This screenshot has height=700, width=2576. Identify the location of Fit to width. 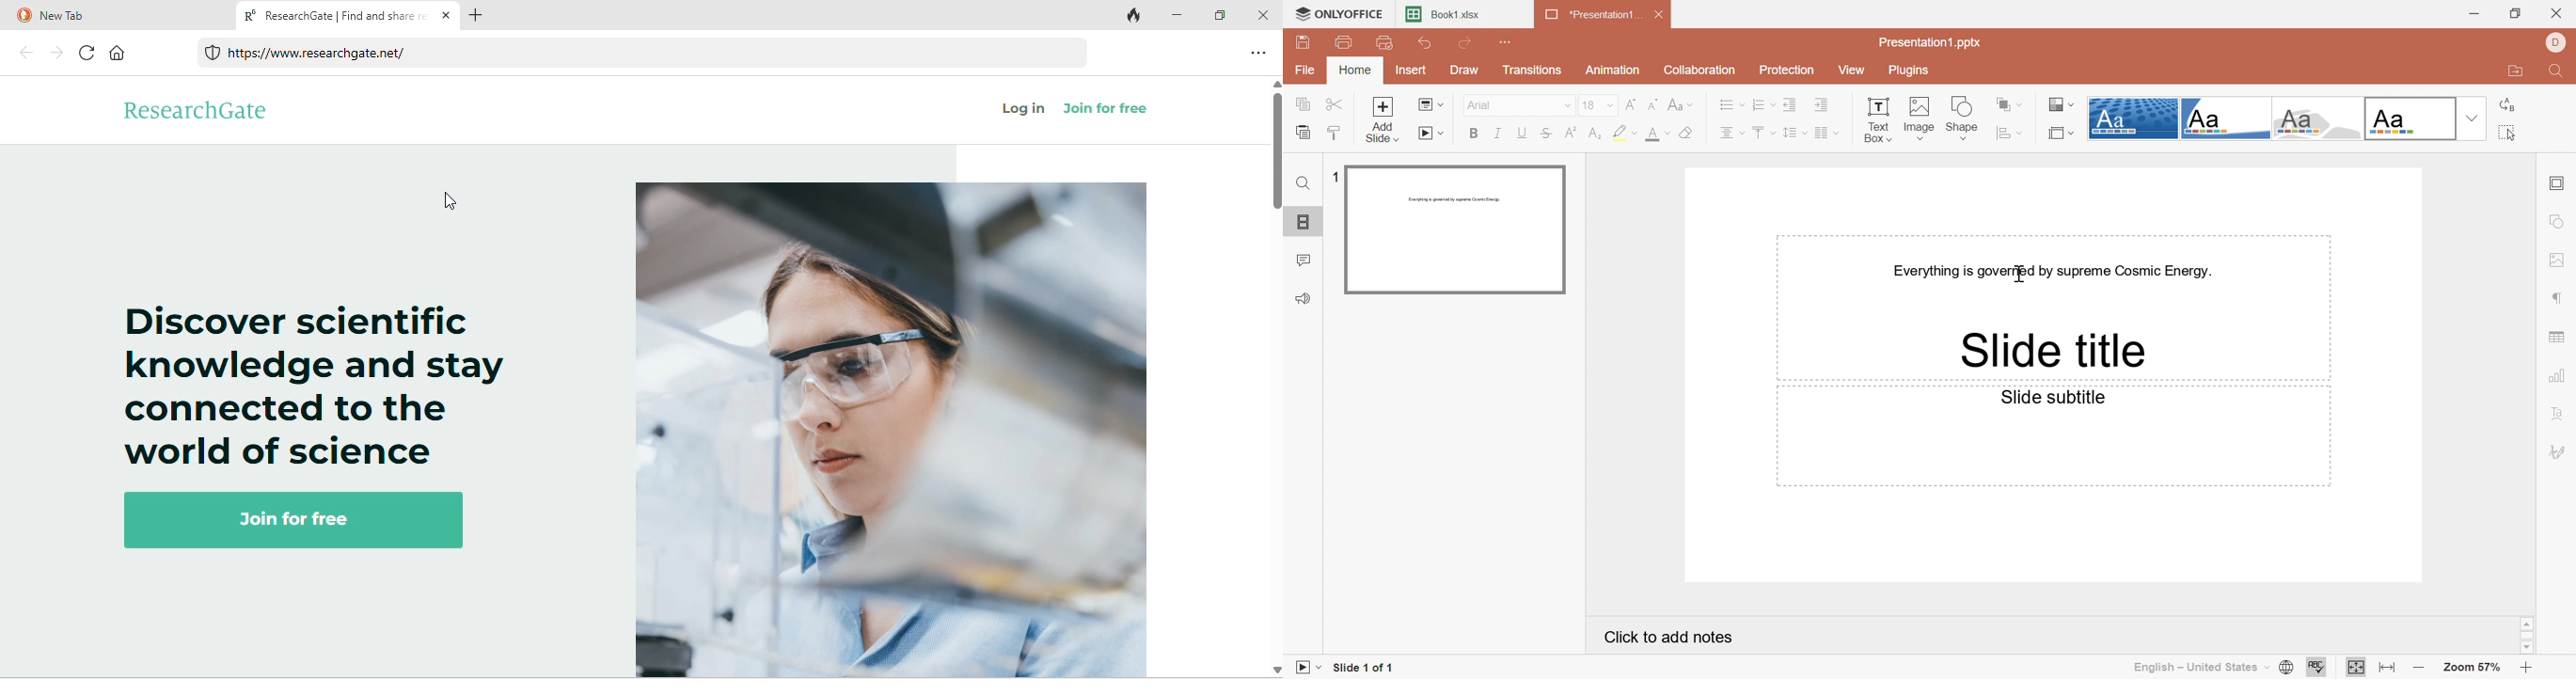
(2386, 668).